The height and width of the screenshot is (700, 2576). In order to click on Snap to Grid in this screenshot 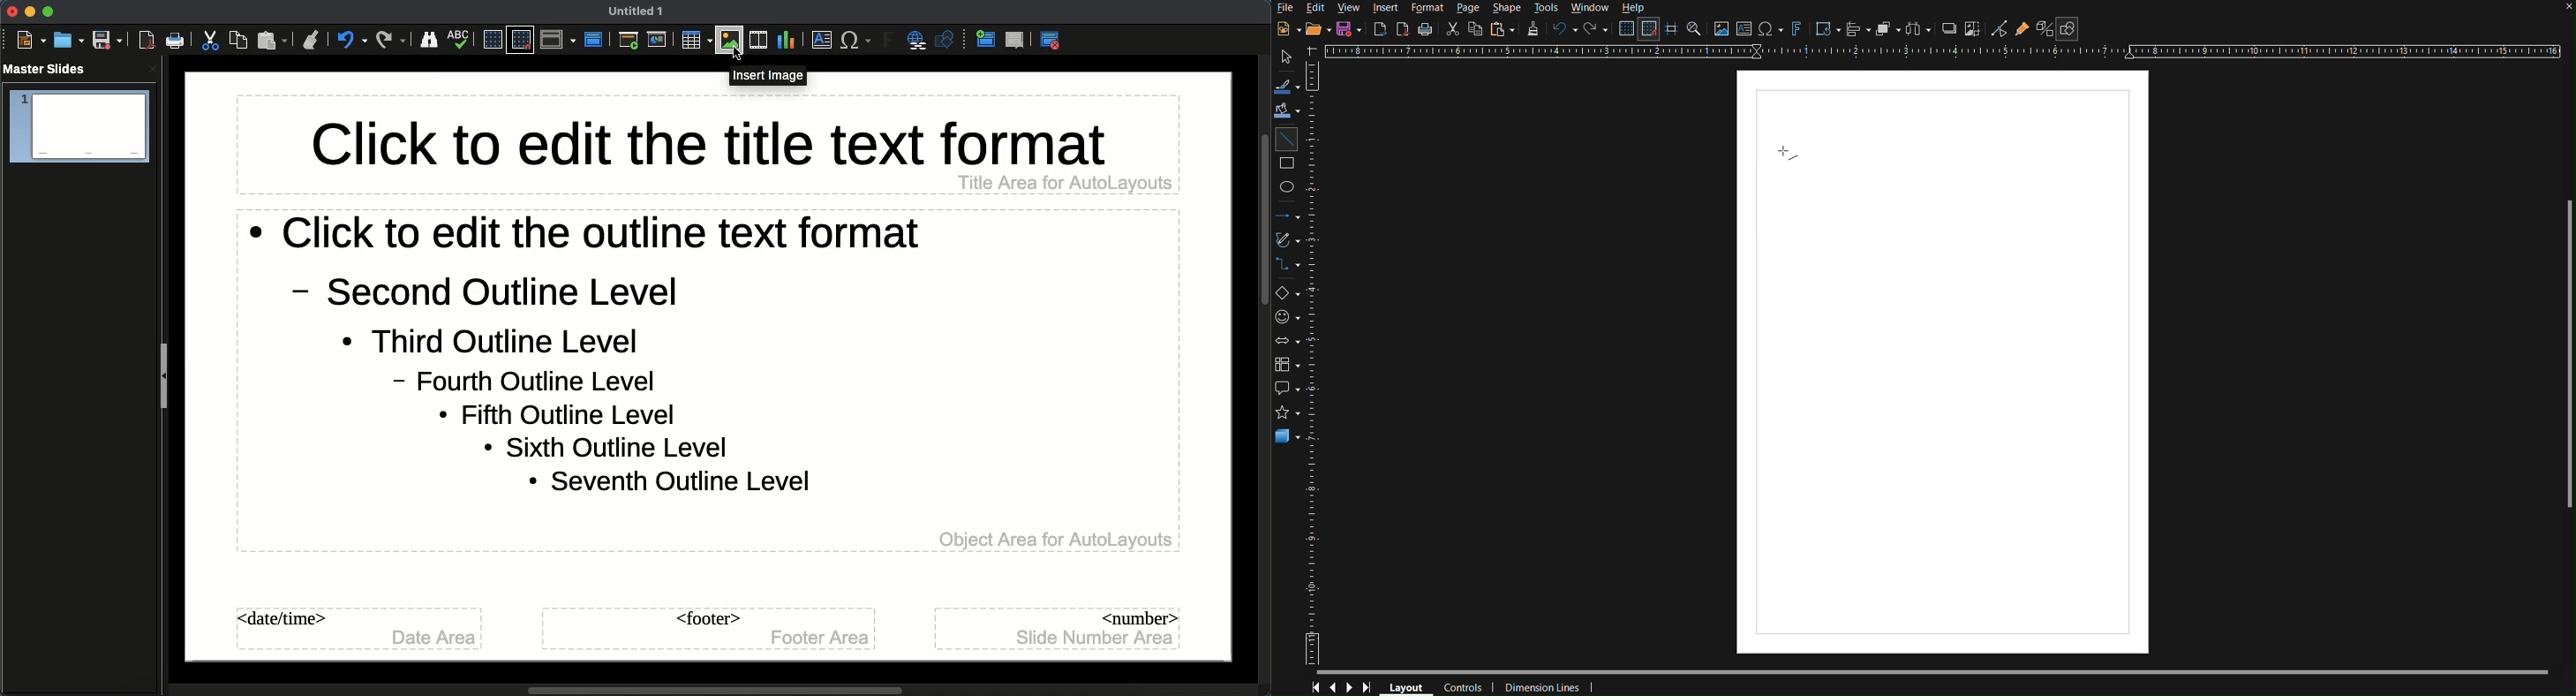, I will do `click(1650, 29)`.